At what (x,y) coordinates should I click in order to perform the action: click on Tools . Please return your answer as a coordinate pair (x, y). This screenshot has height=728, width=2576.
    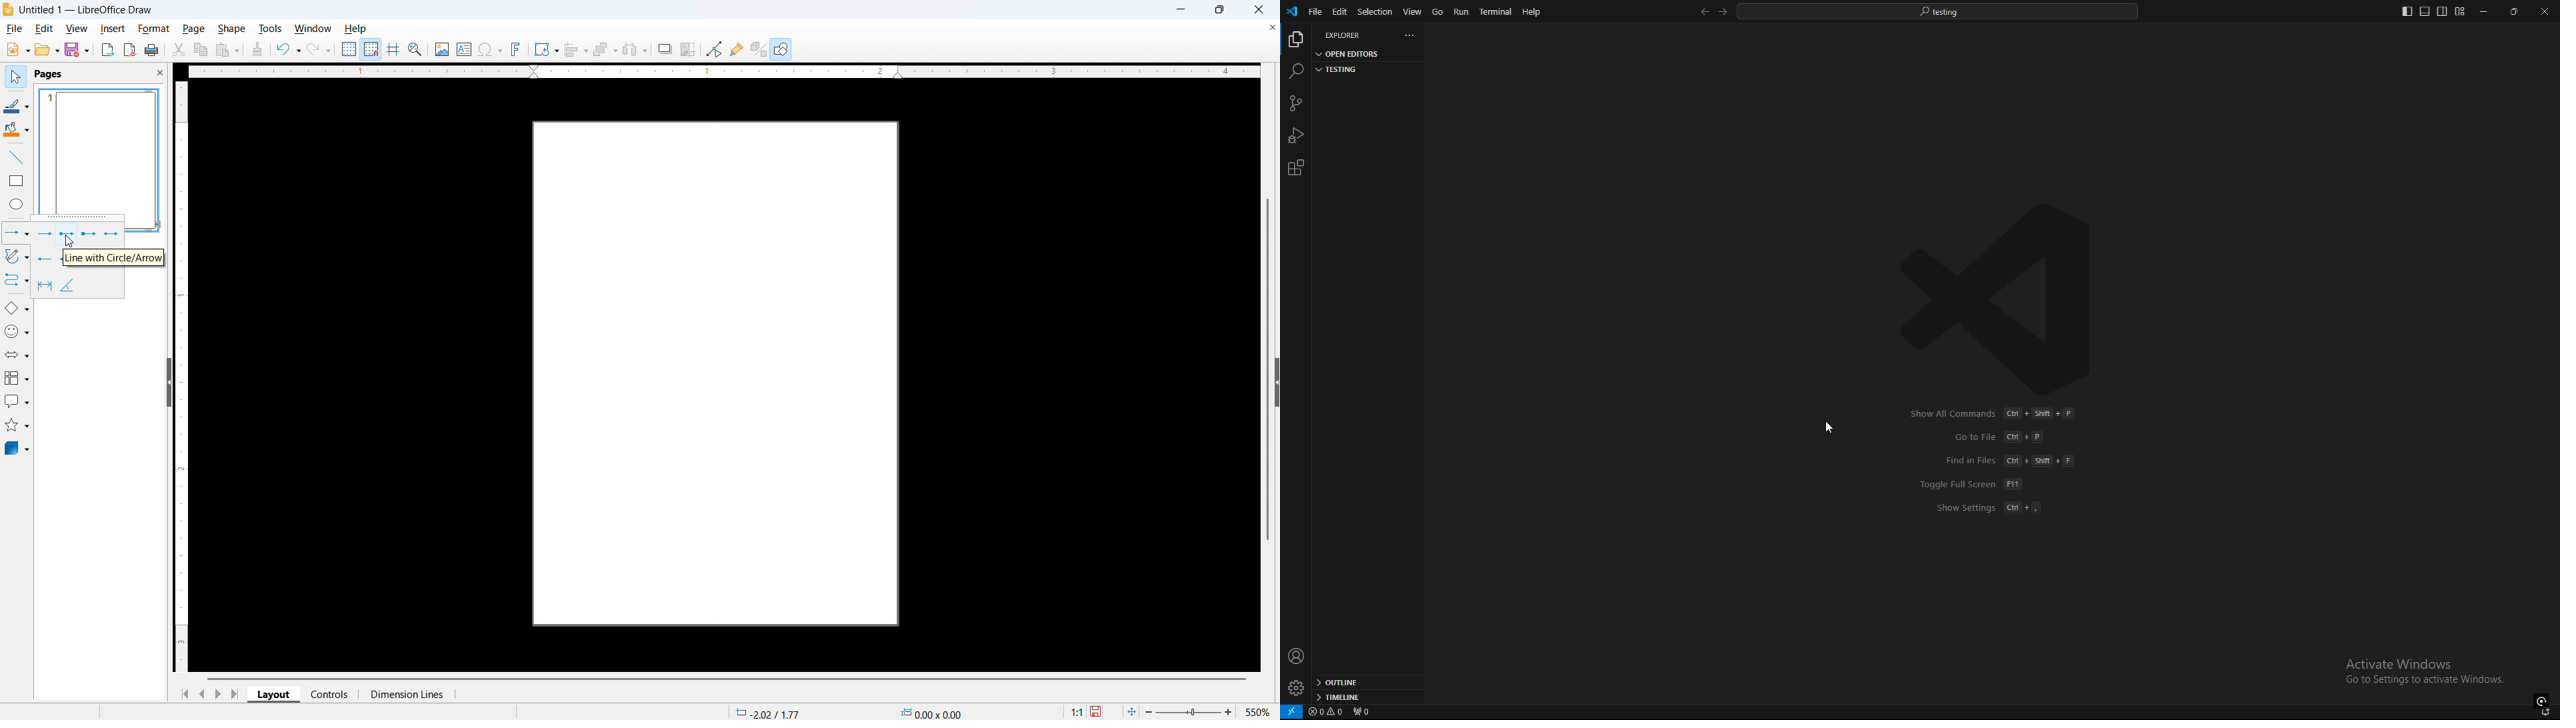
    Looking at the image, I should click on (270, 29).